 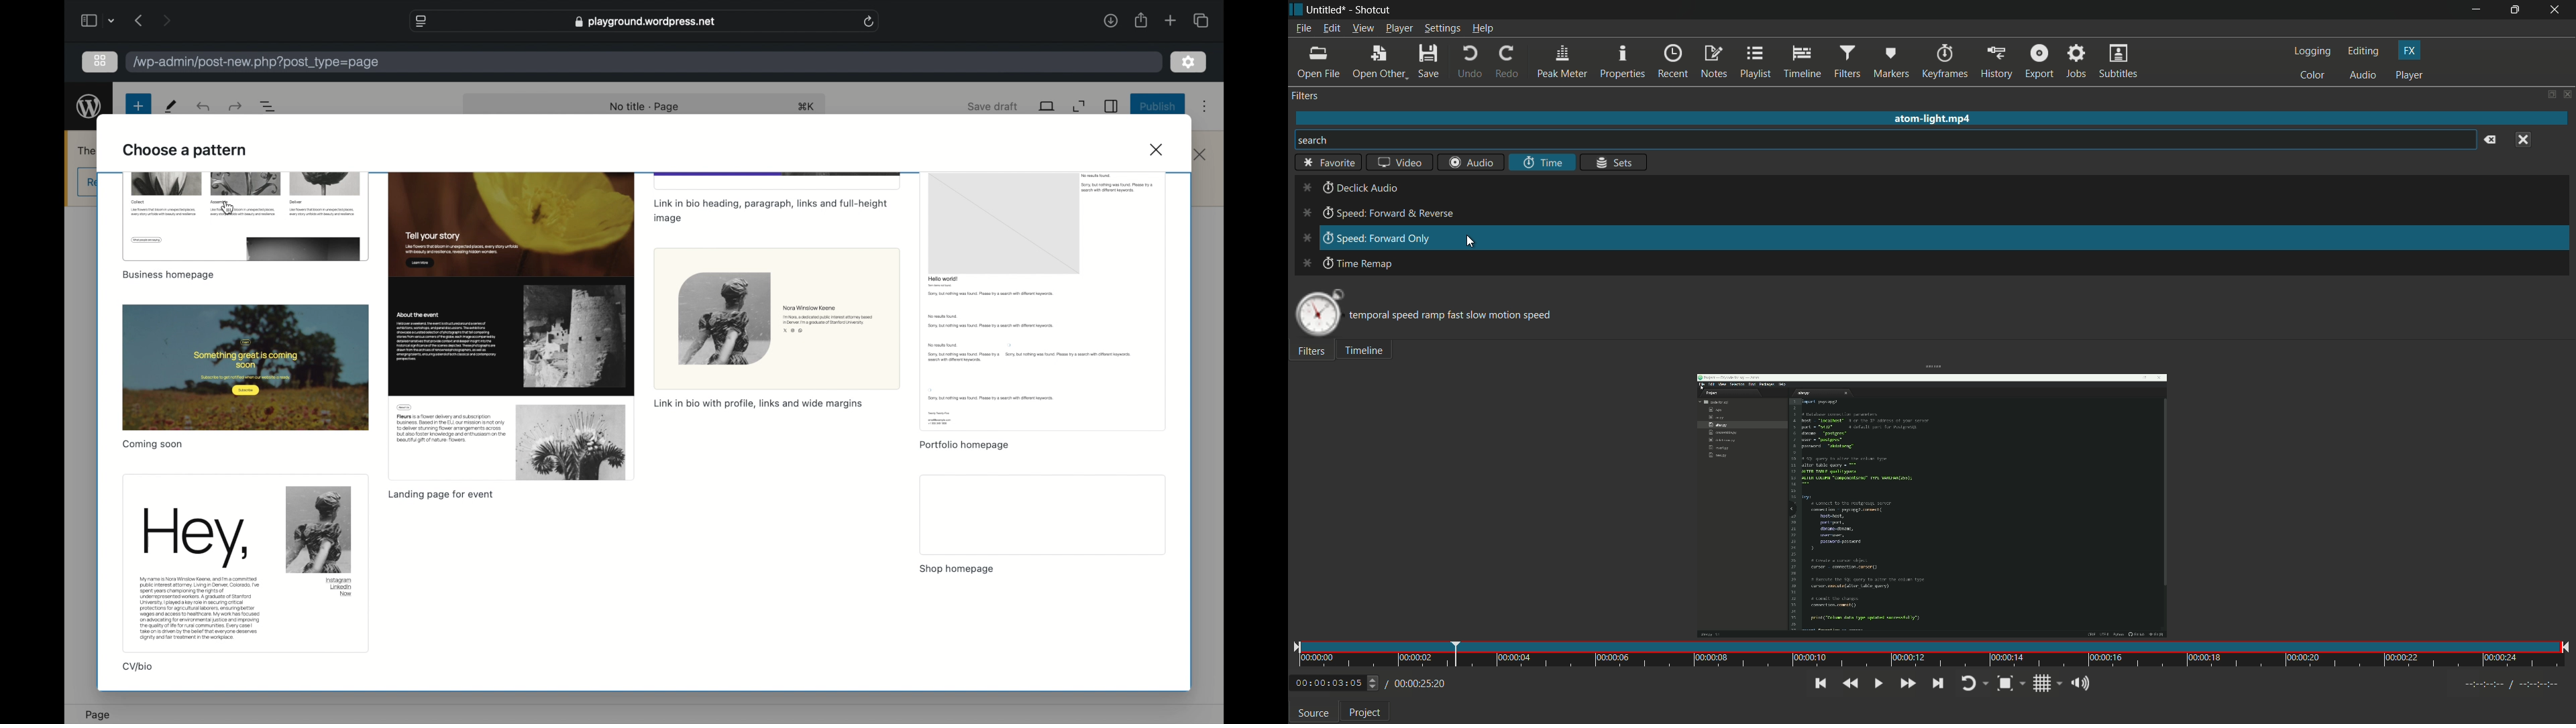 I want to click on dropdown, so click(x=113, y=20).